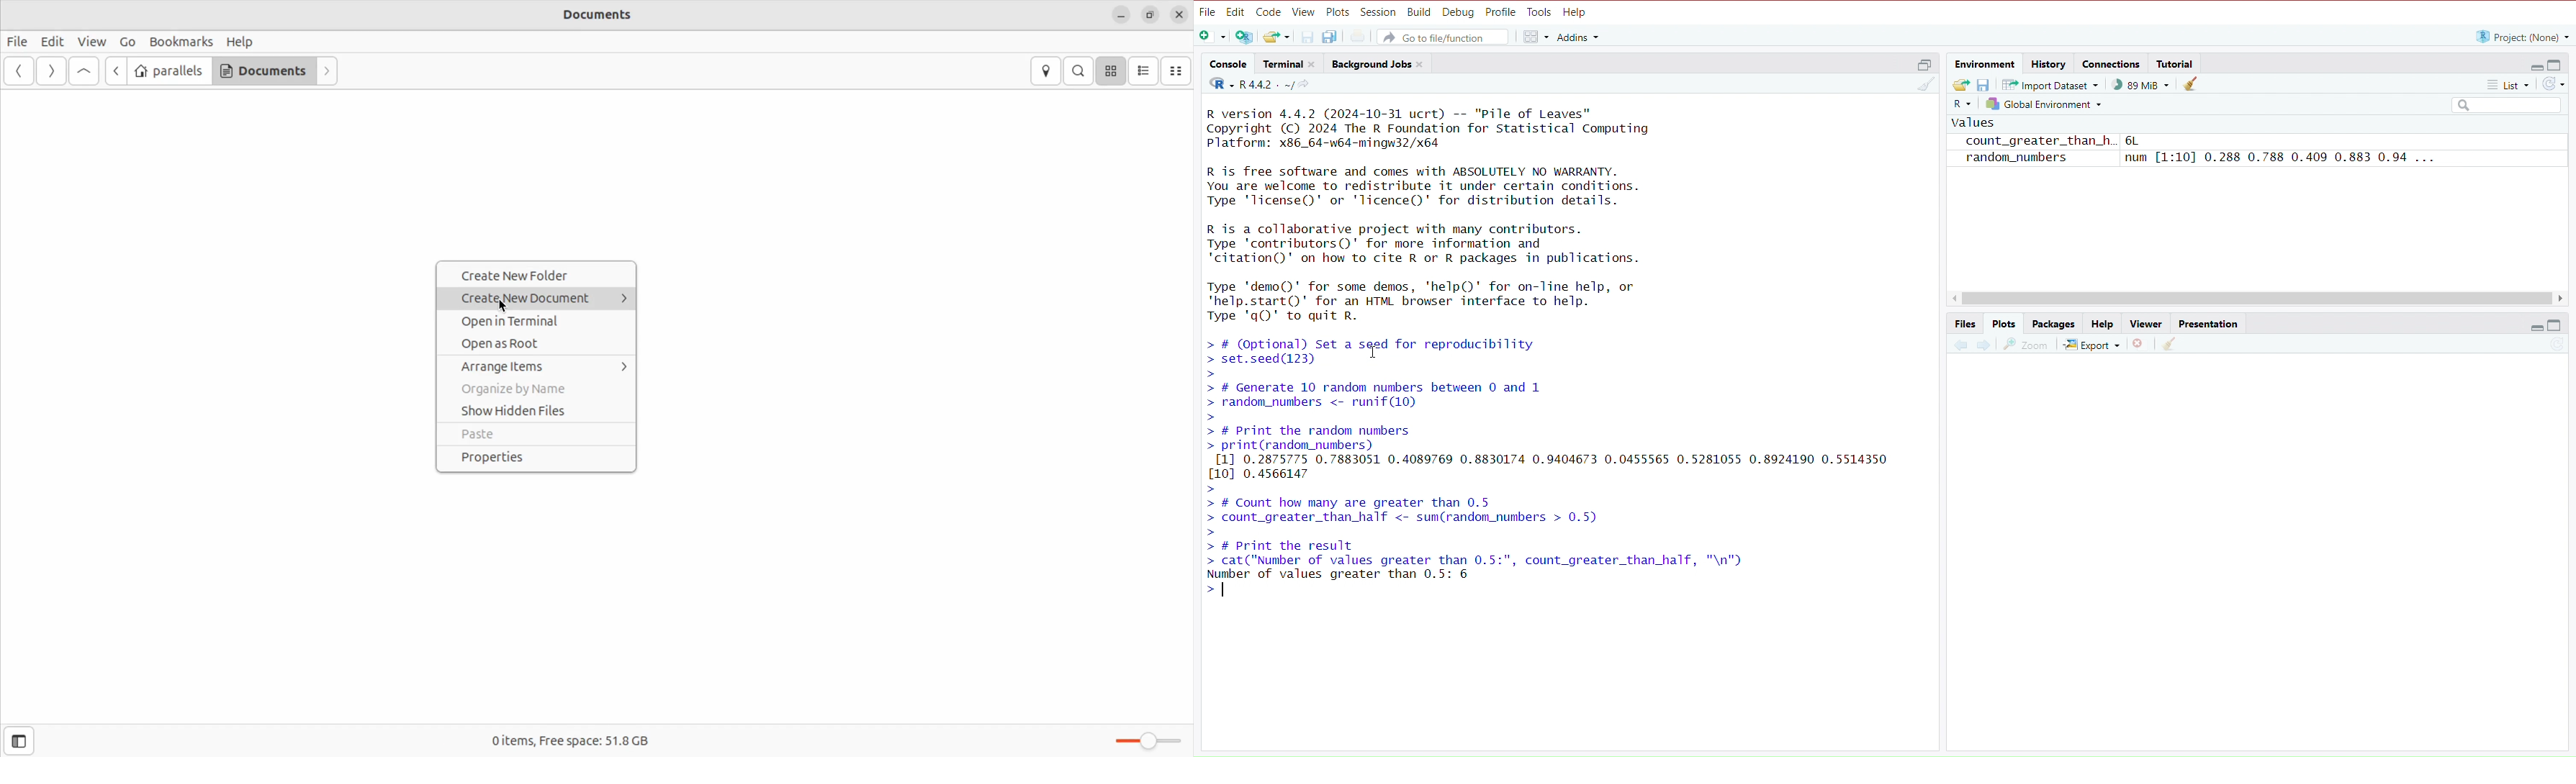 The height and width of the screenshot is (784, 2576). What do you see at coordinates (1960, 104) in the screenshot?
I see `R` at bounding box center [1960, 104].